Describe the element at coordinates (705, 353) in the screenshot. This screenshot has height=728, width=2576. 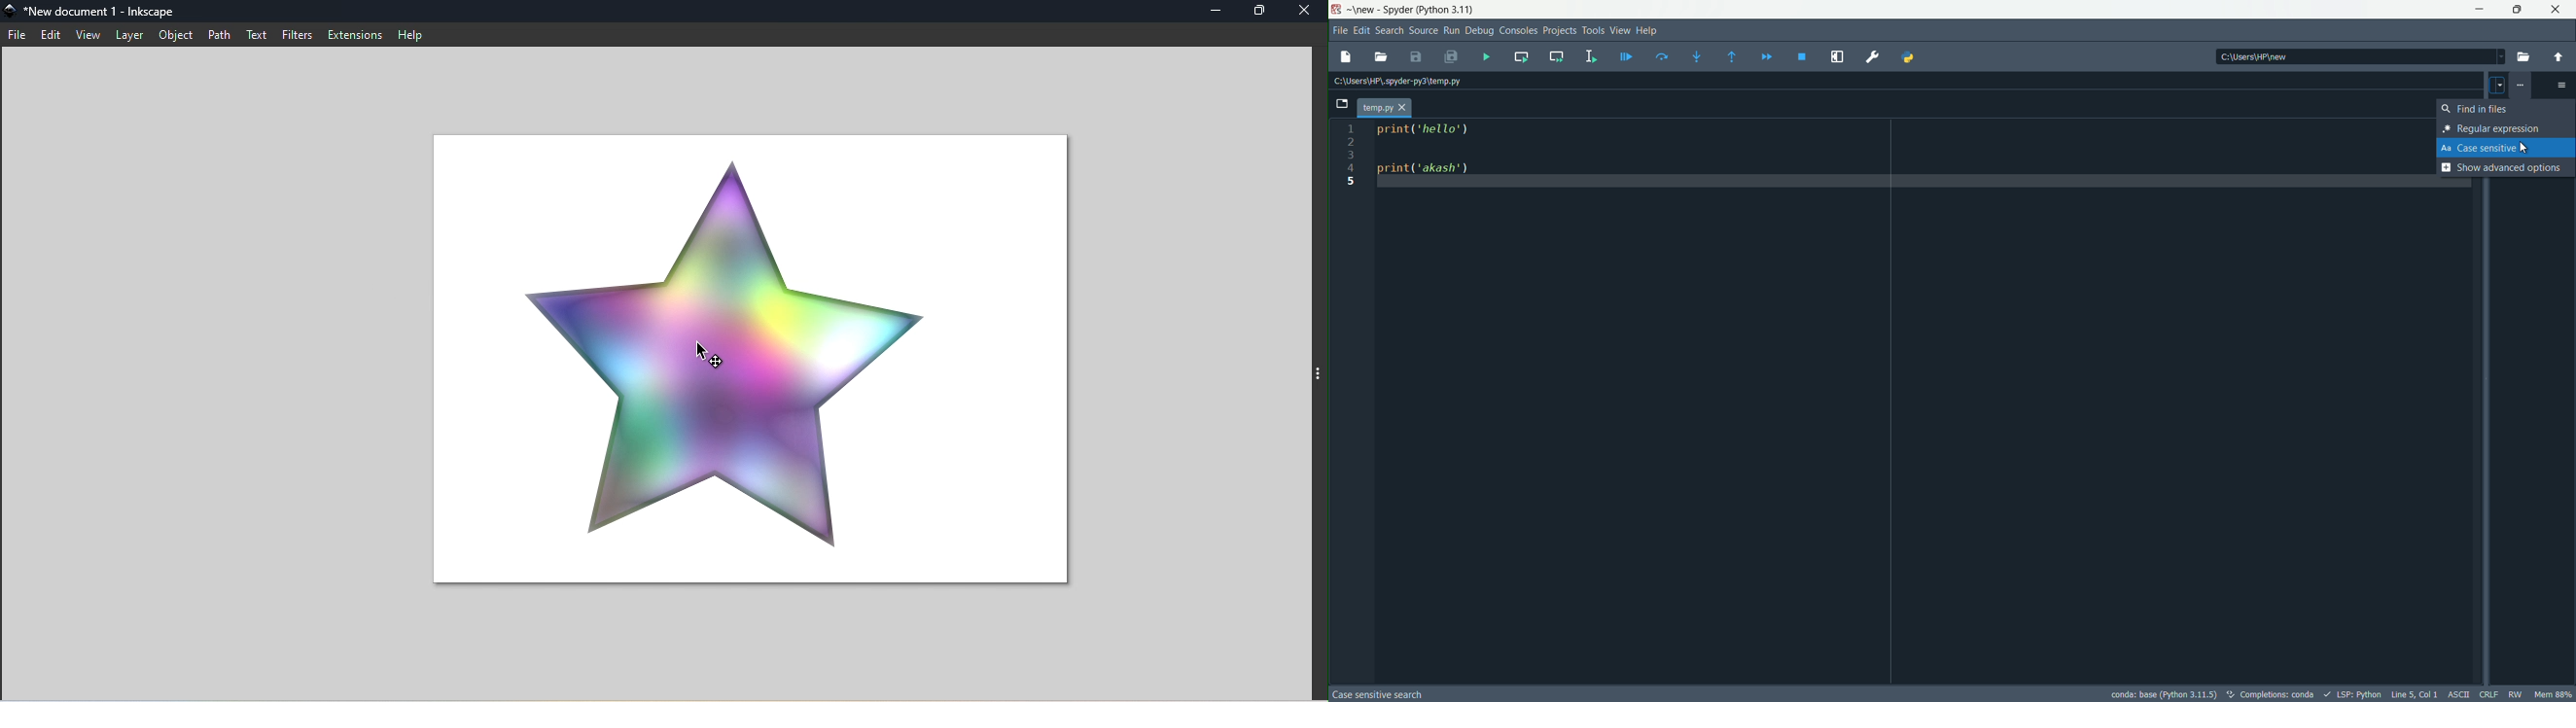
I see `cursor` at that location.